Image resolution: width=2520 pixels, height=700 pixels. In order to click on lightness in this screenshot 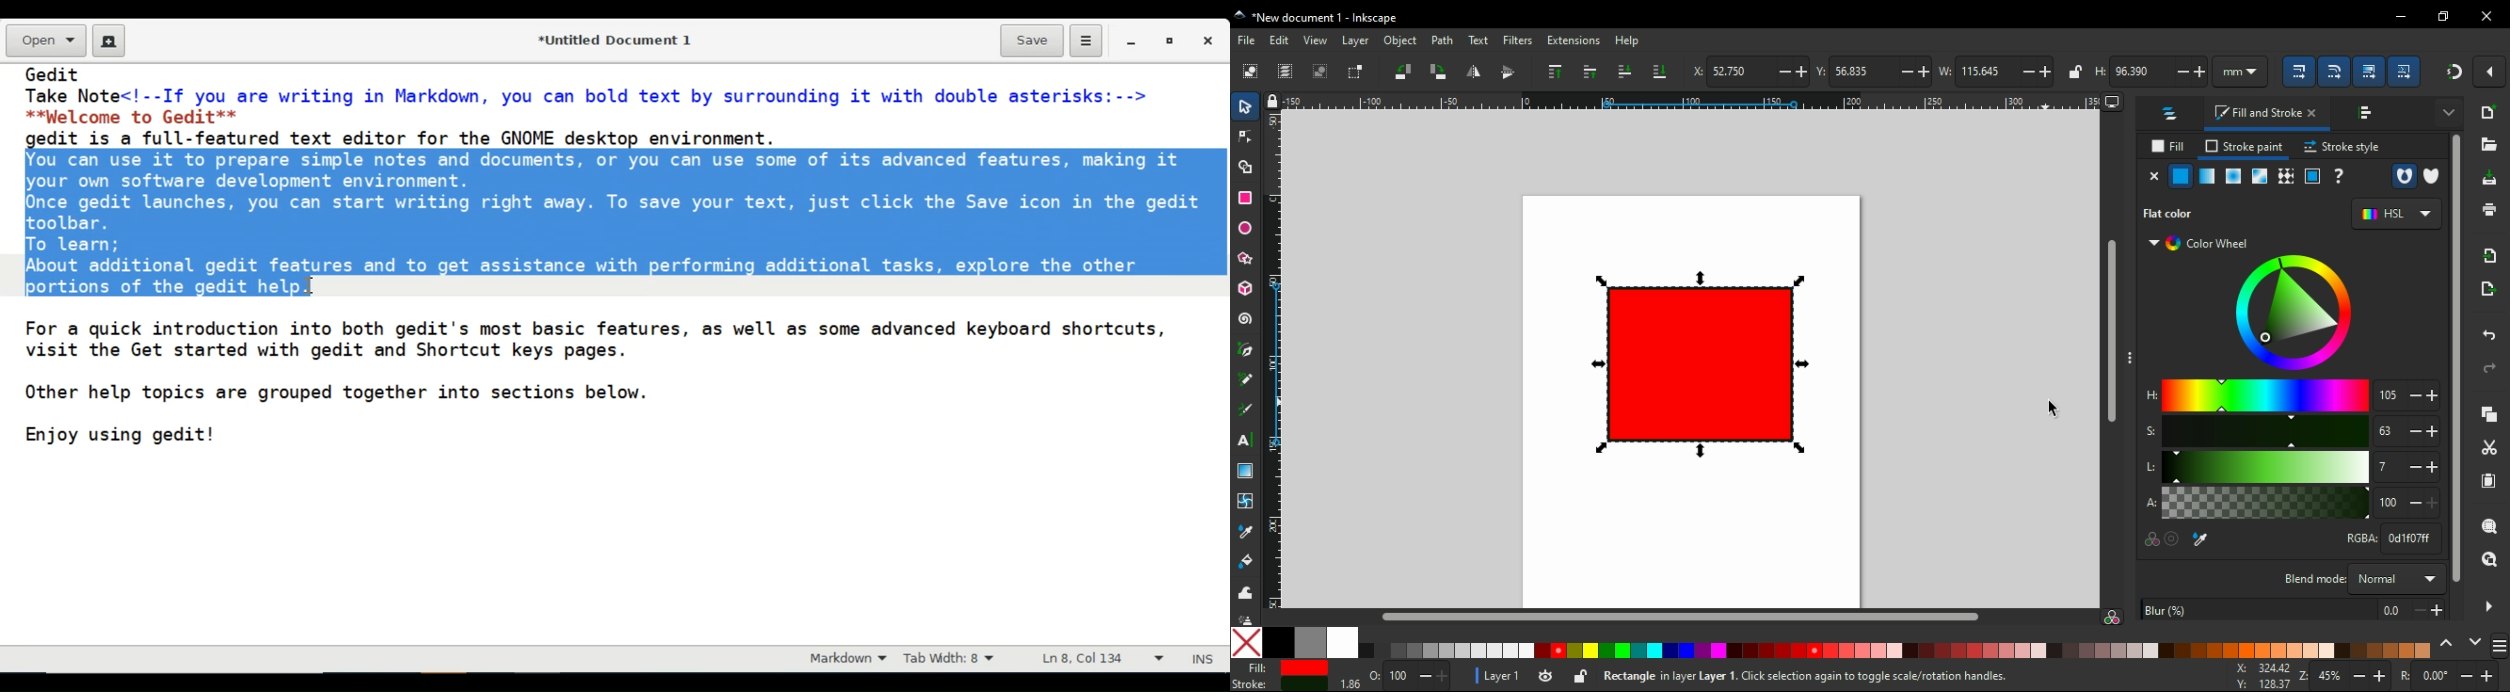, I will do `click(2266, 466)`.